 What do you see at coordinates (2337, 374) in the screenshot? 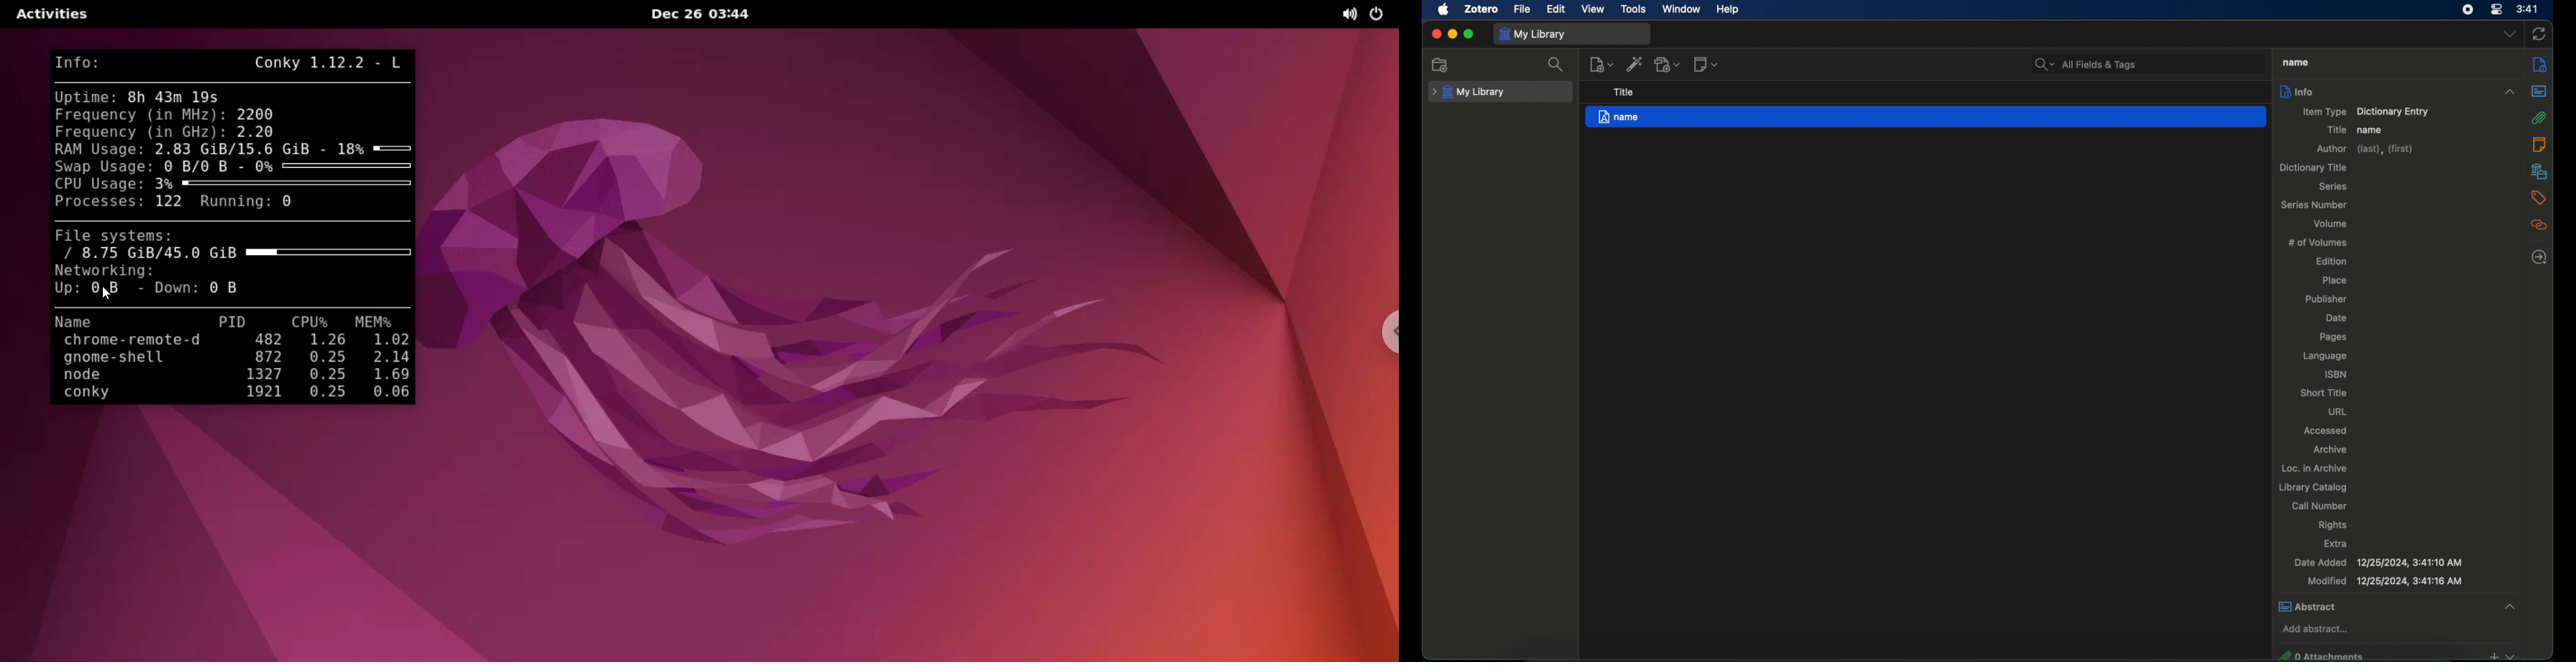
I see `isbn` at bounding box center [2337, 374].